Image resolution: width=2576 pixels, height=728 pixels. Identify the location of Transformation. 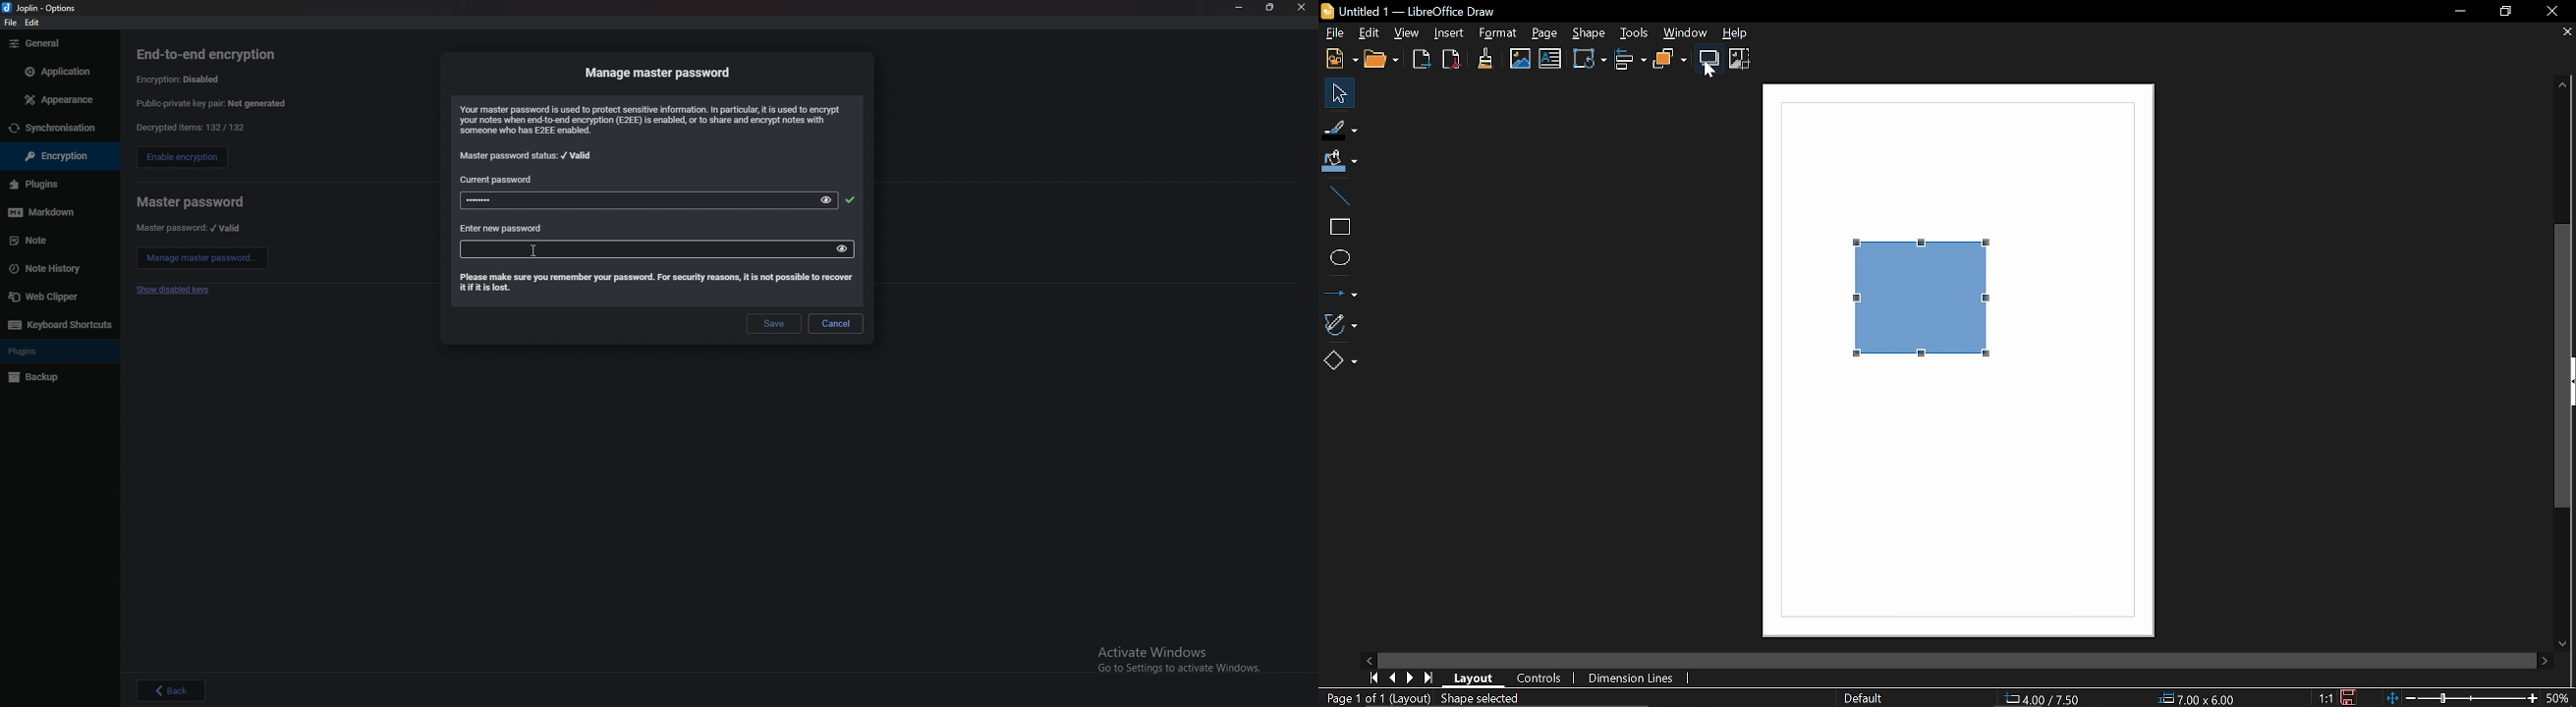
(1590, 61).